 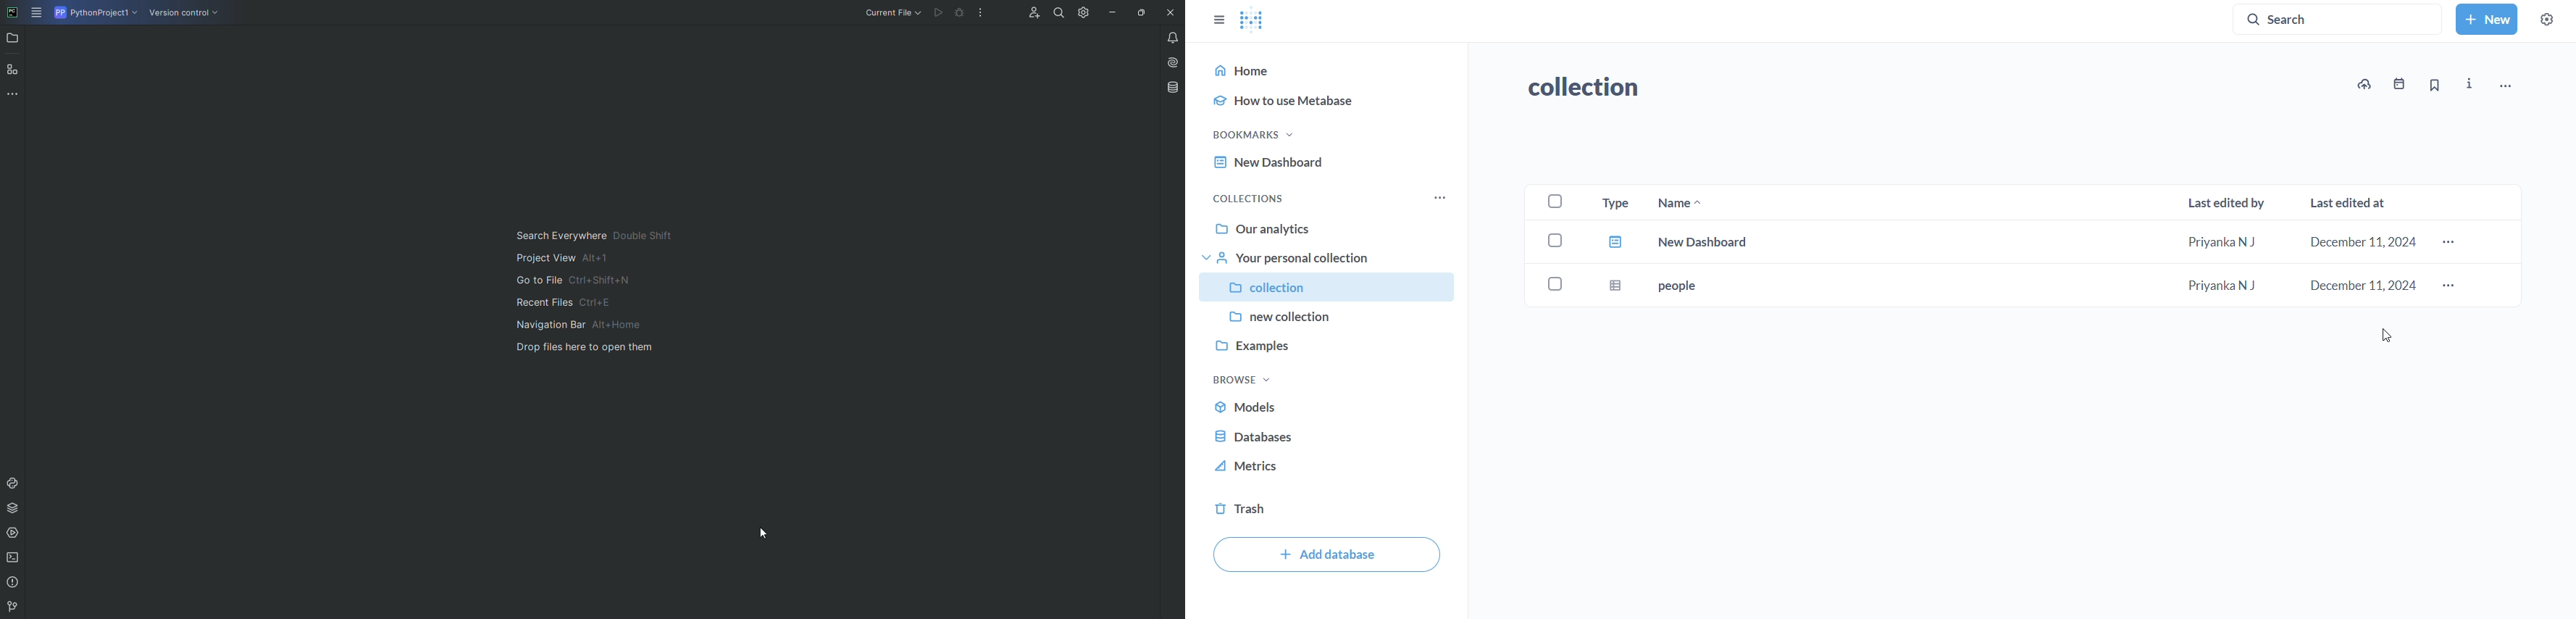 What do you see at coordinates (1257, 133) in the screenshot?
I see `bookmarks` at bounding box center [1257, 133].